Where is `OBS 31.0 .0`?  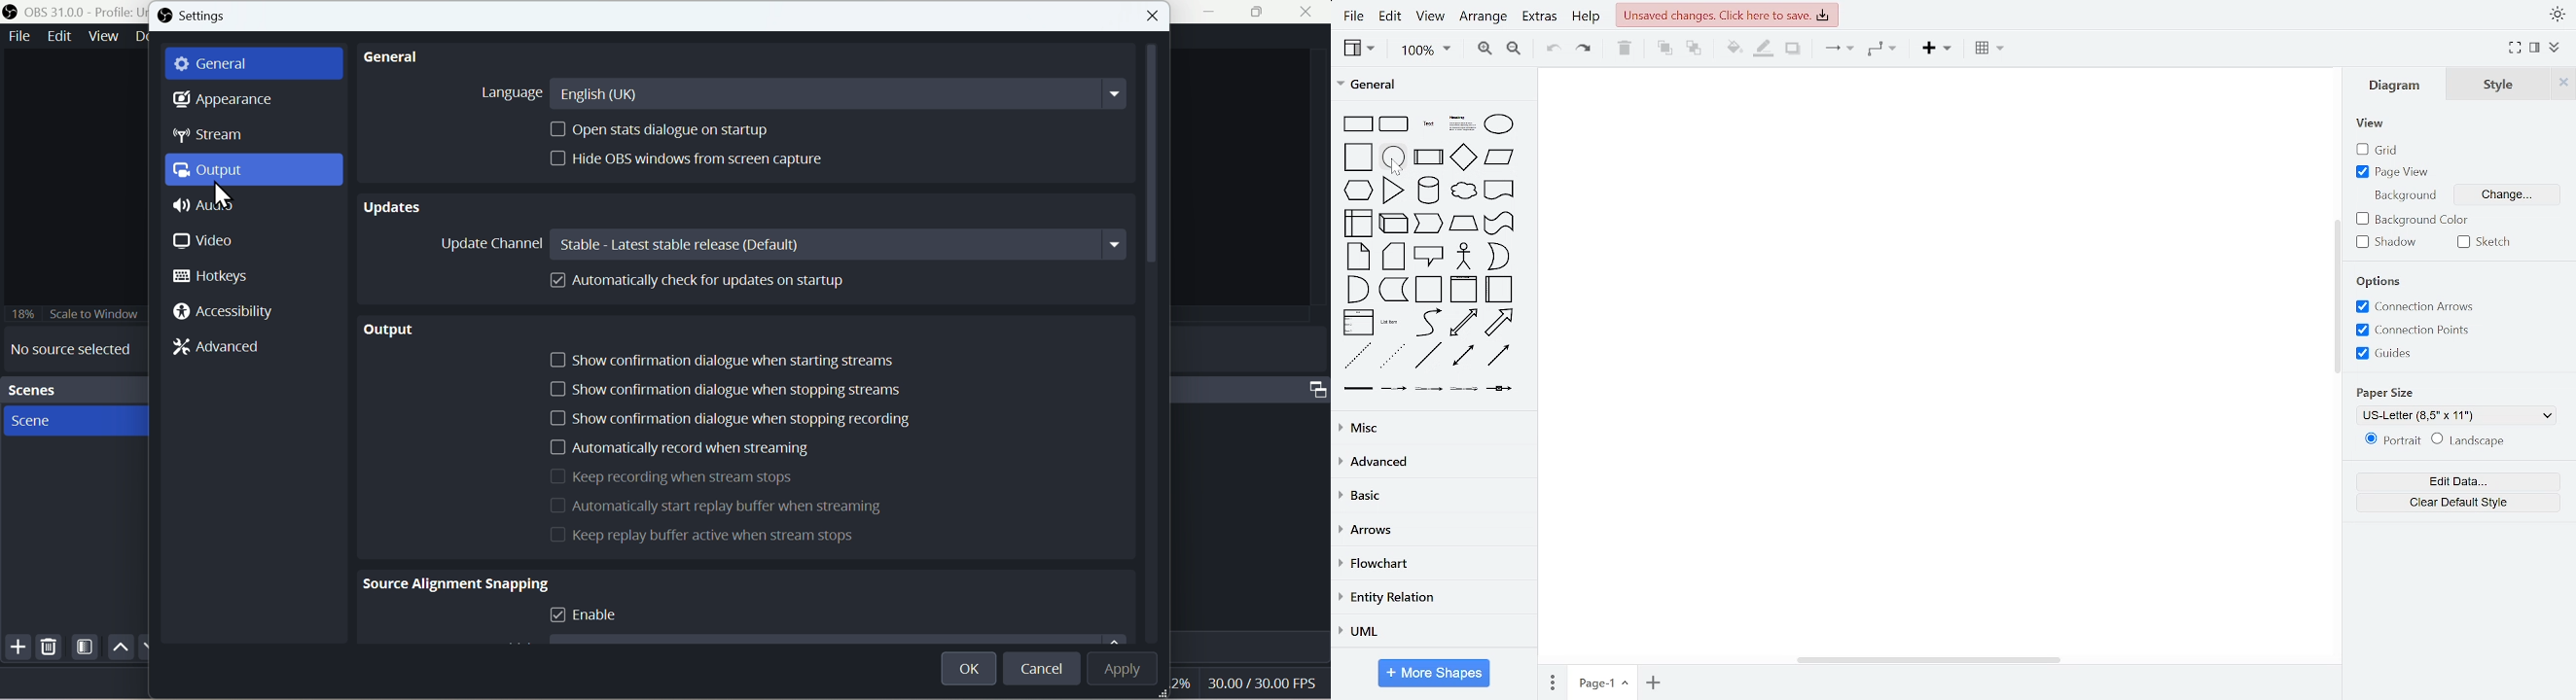
OBS 31.0 .0 is located at coordinates (72, 11).